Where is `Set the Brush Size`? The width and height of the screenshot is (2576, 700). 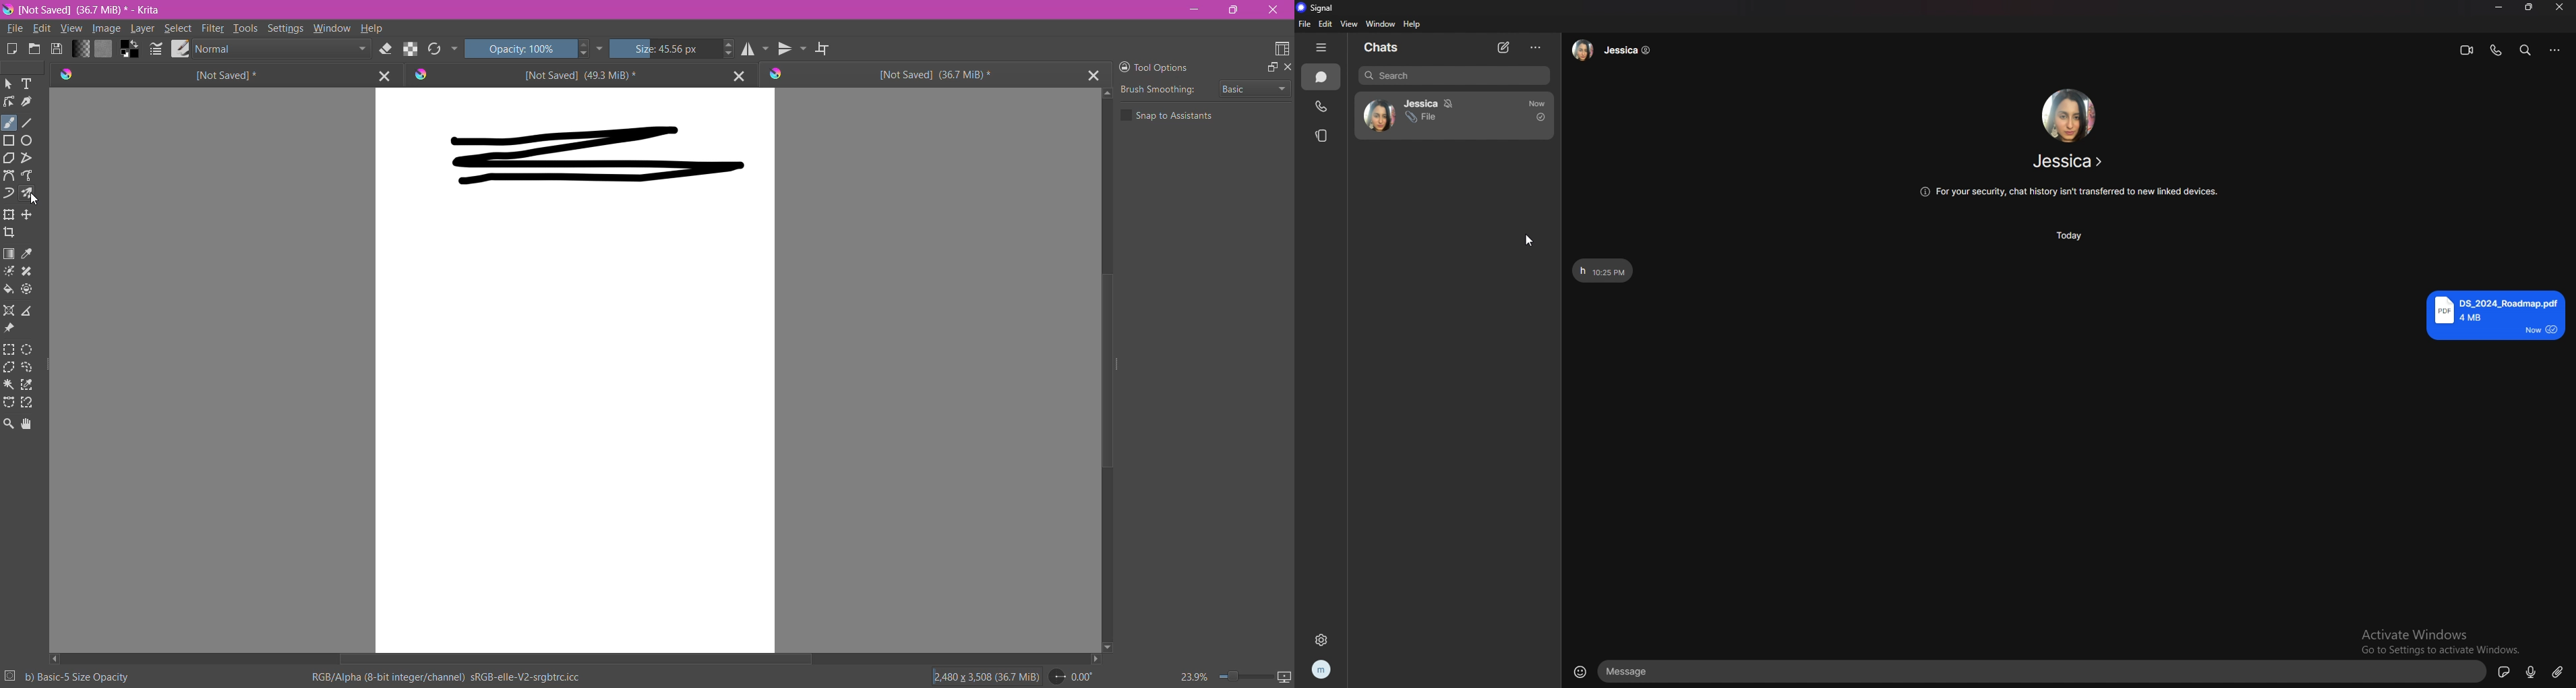 Set the Brush Size is located at coordinates (664, 49).